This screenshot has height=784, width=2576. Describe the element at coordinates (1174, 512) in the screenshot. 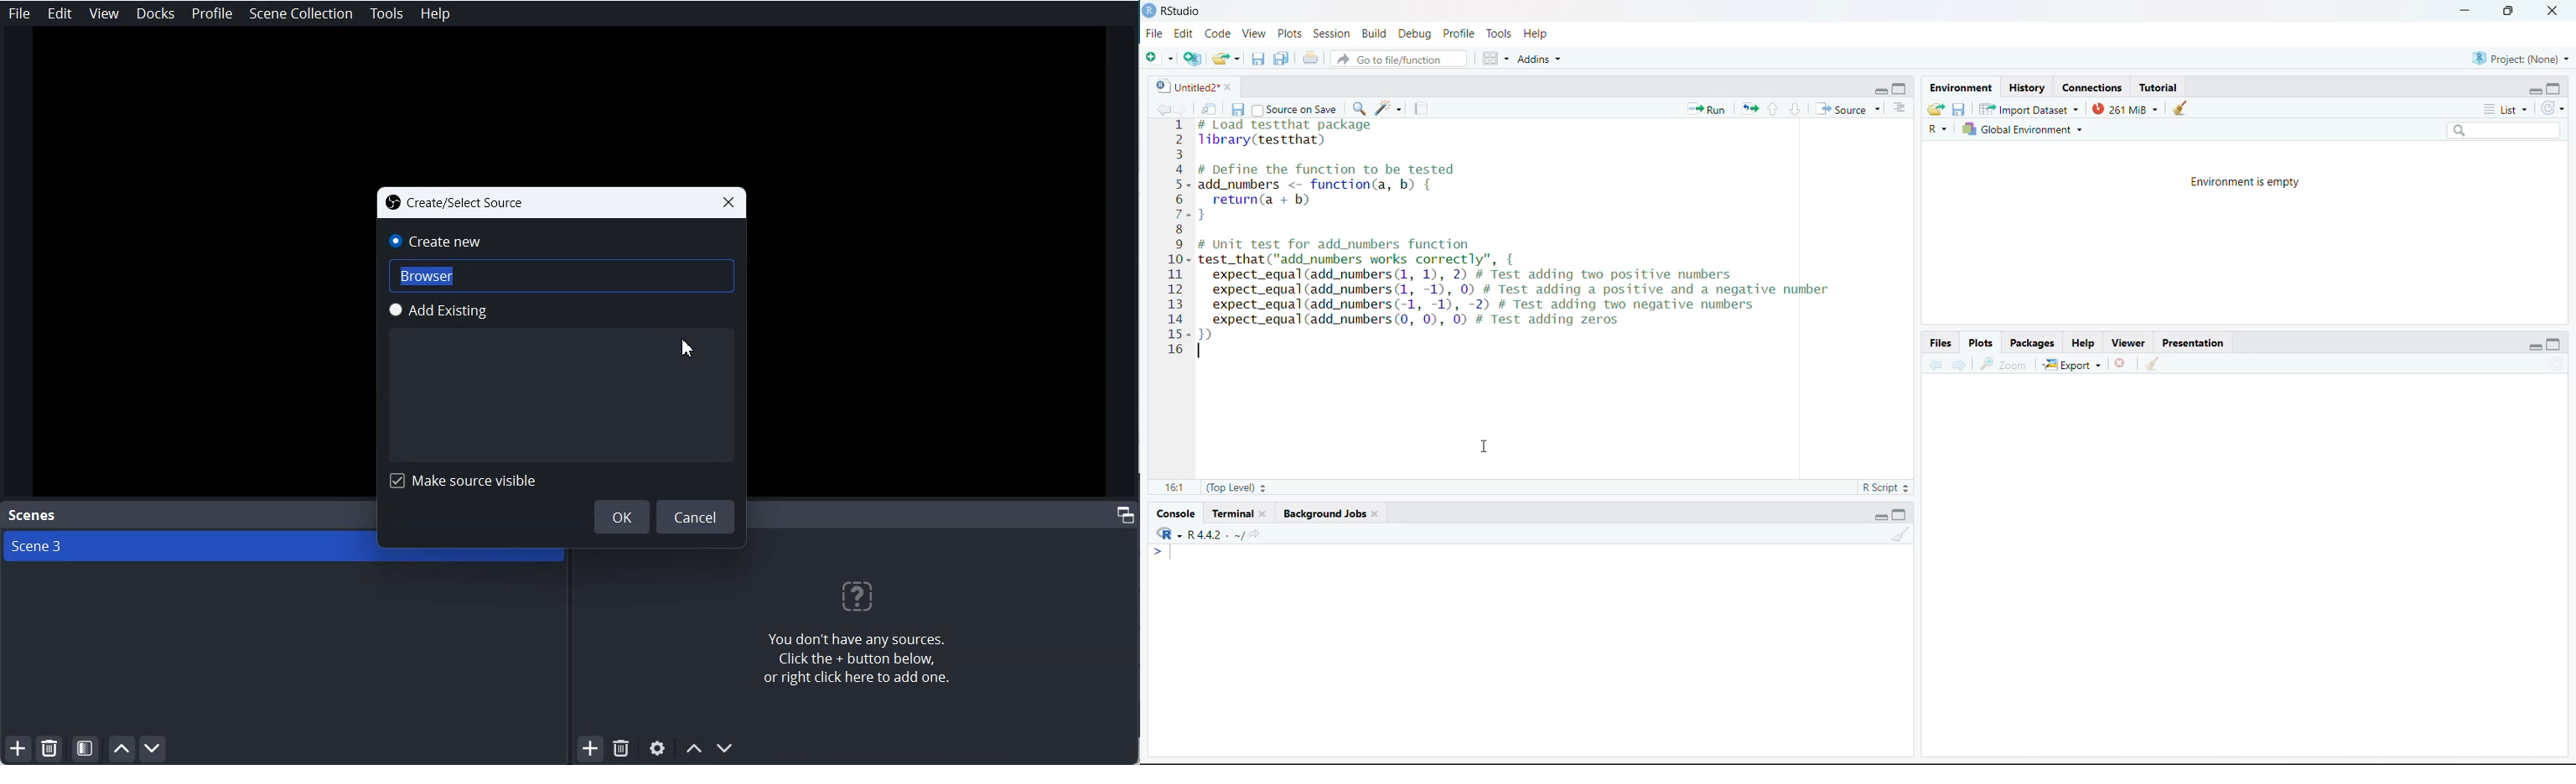

I see `Console` at that location.